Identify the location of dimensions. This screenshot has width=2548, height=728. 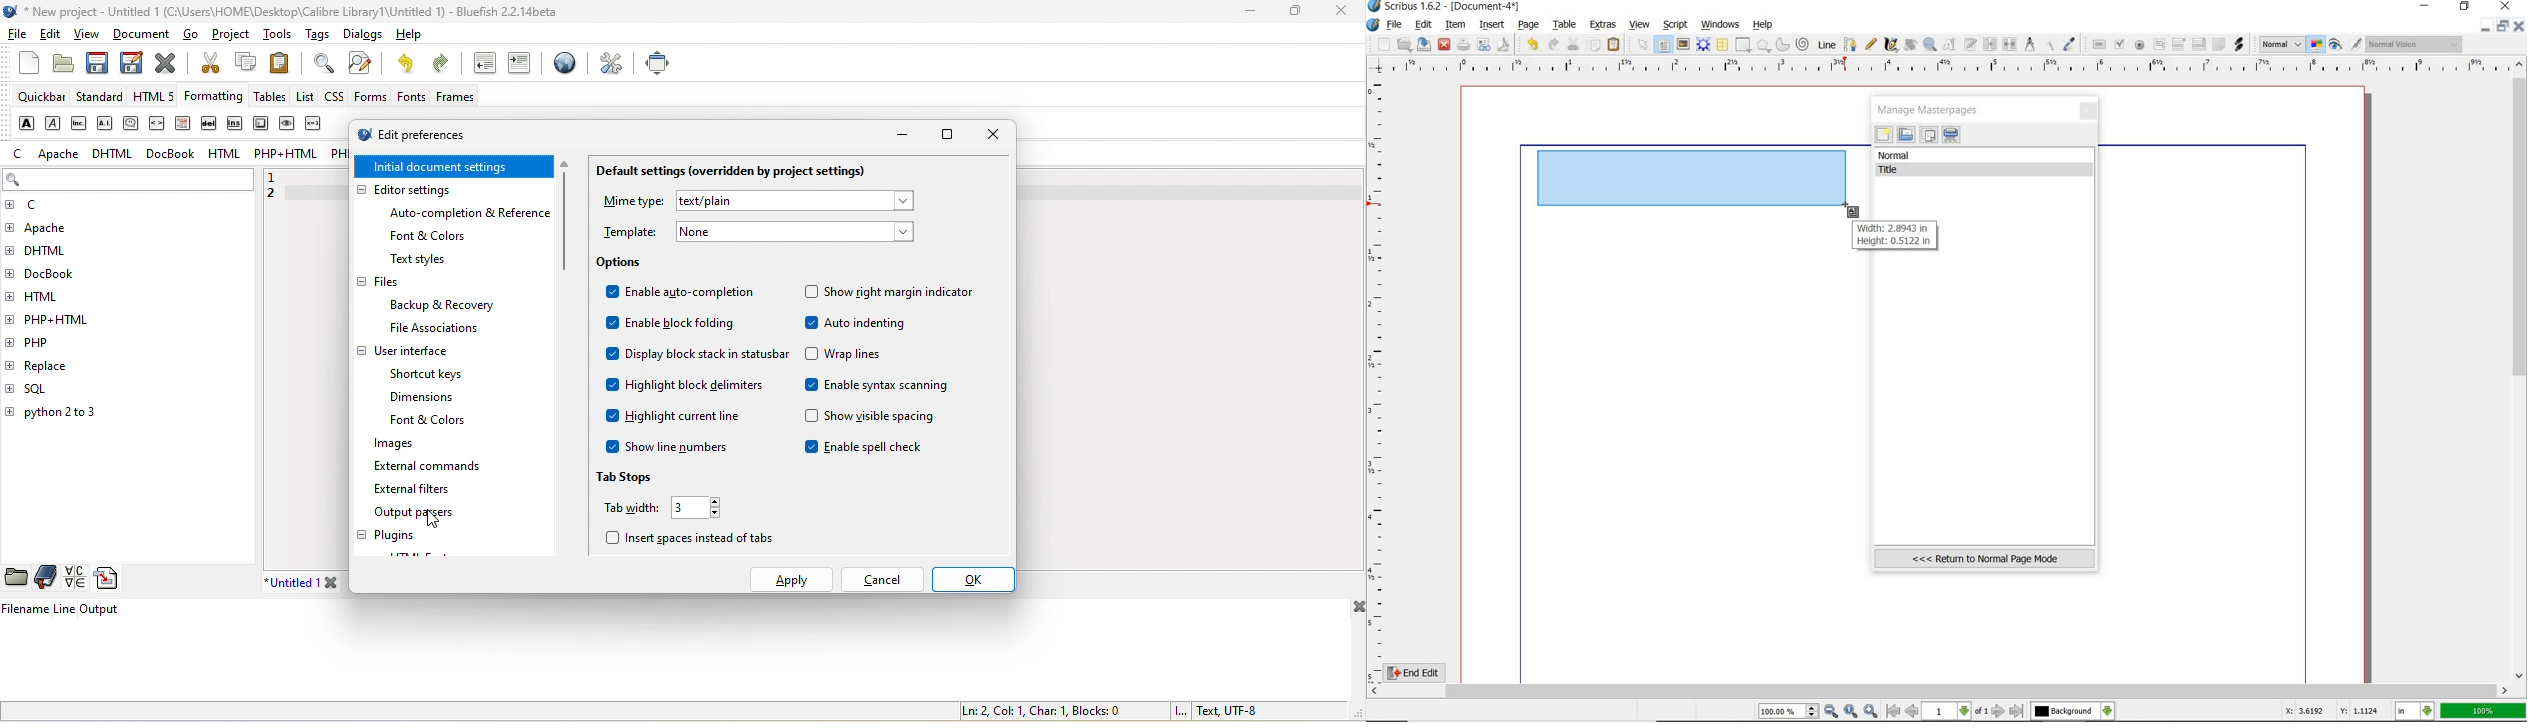
(426, 398).